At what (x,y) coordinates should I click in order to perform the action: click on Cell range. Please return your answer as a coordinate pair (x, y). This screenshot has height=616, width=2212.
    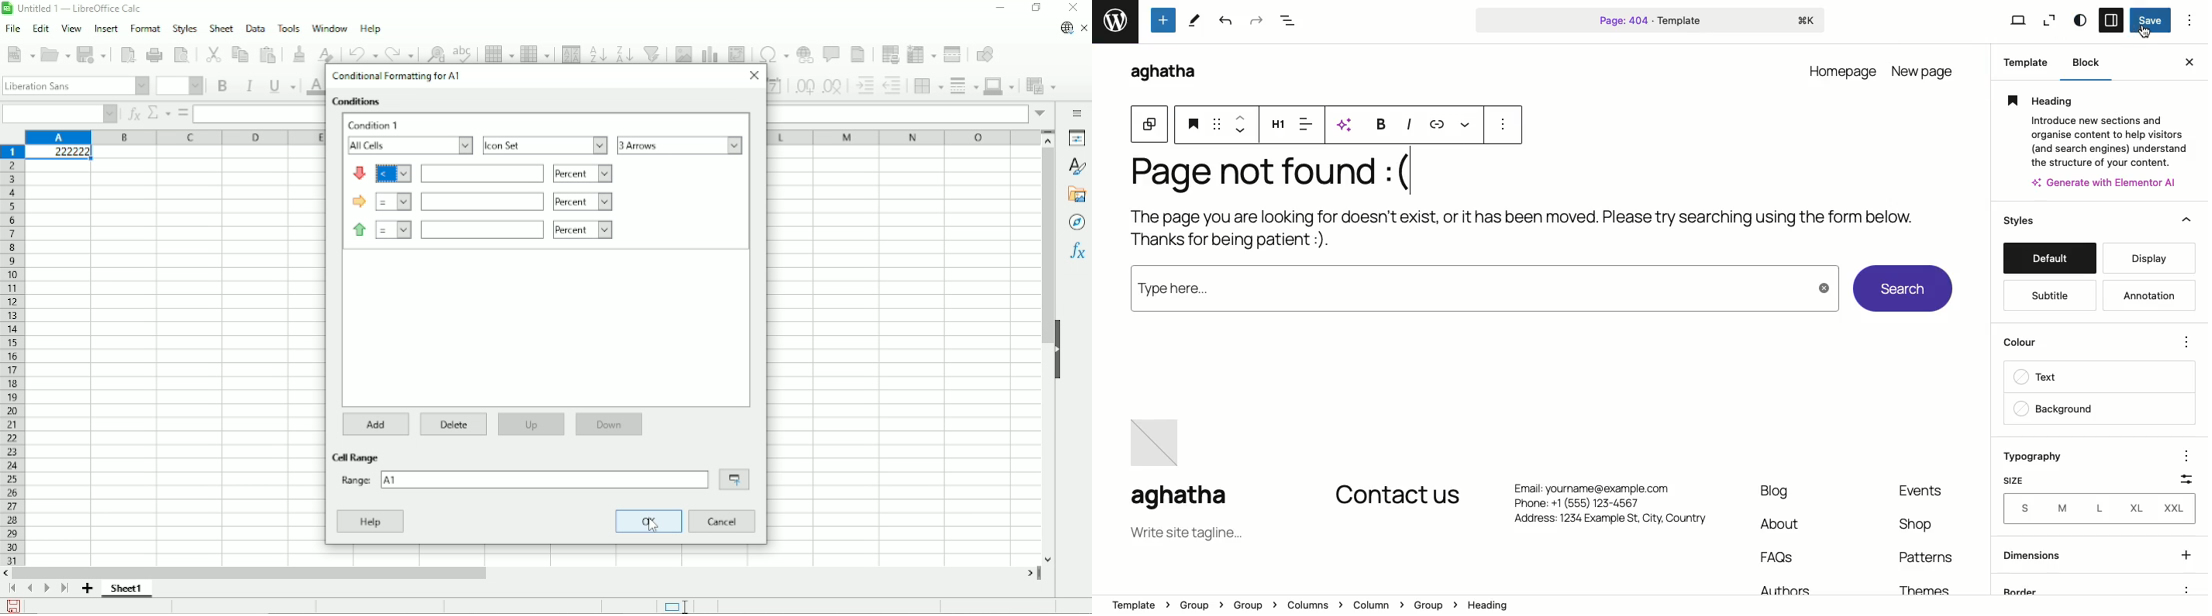
    Looking at the image, I should click on (358, 457).